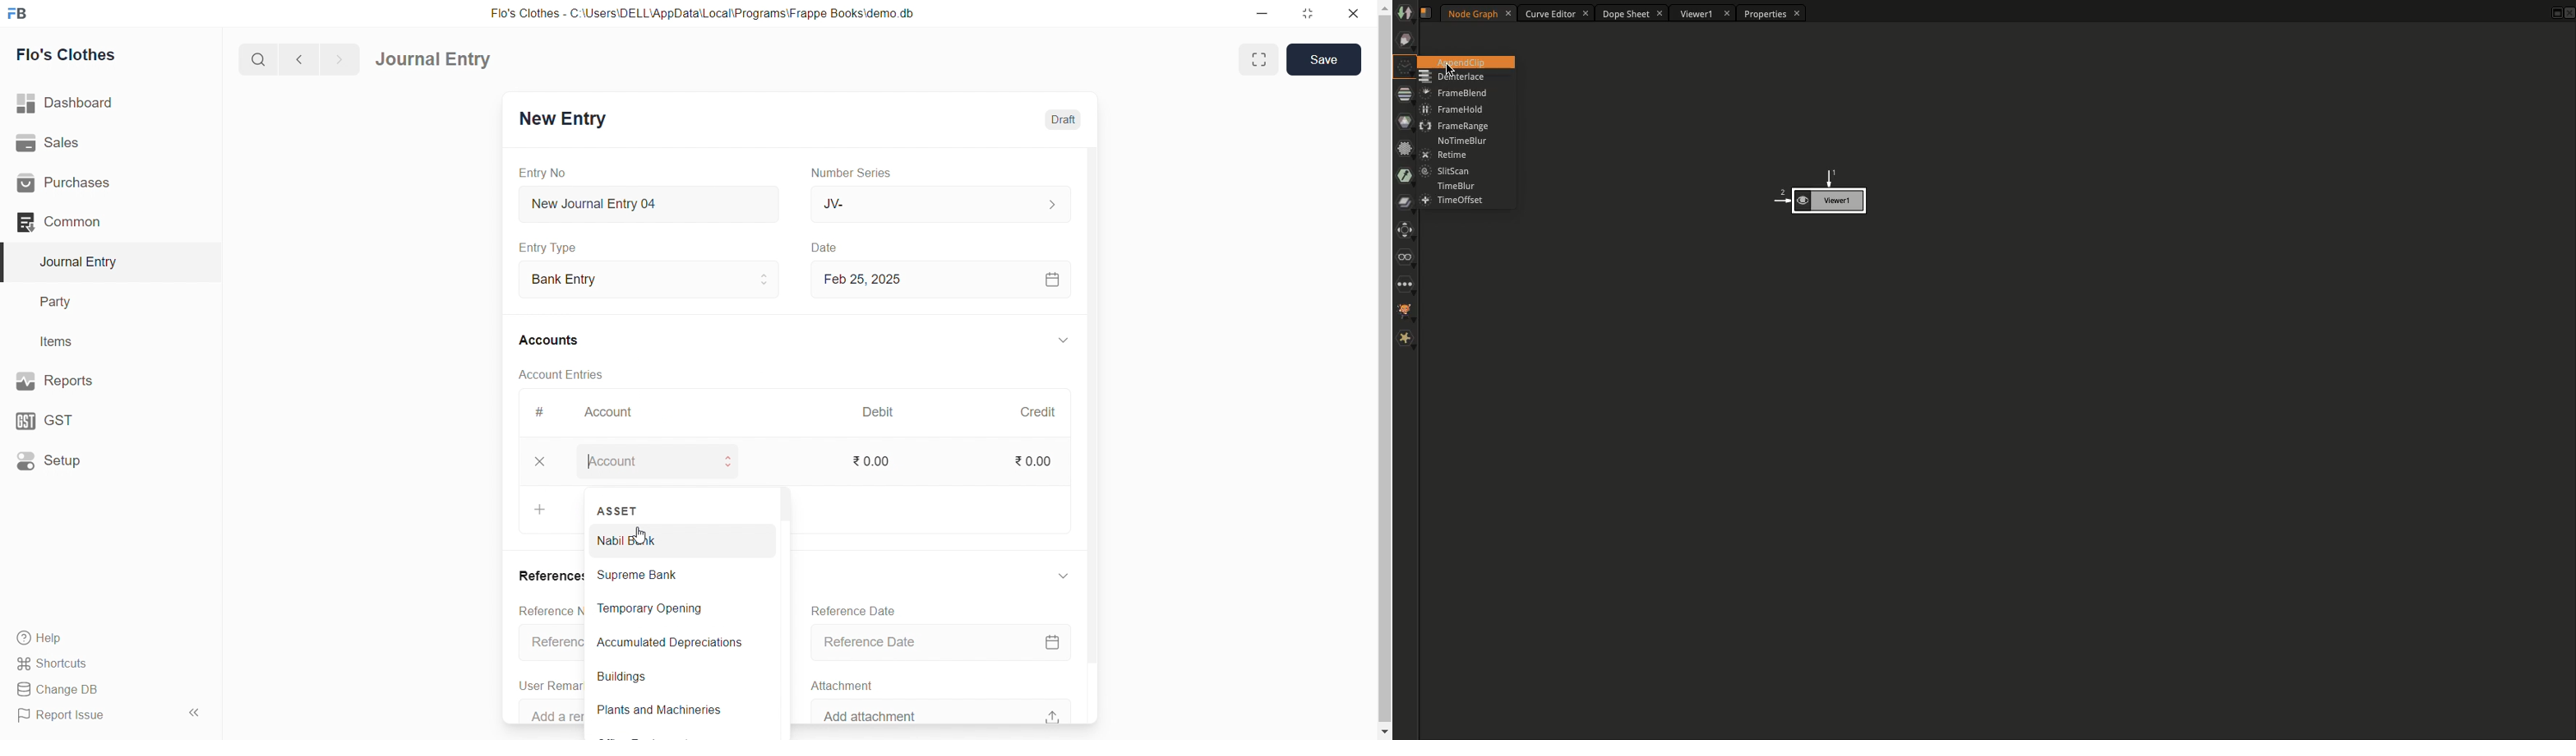 This screenshot has width=2576, height=756. I want to click on Journal Entry, so click(103, 262).